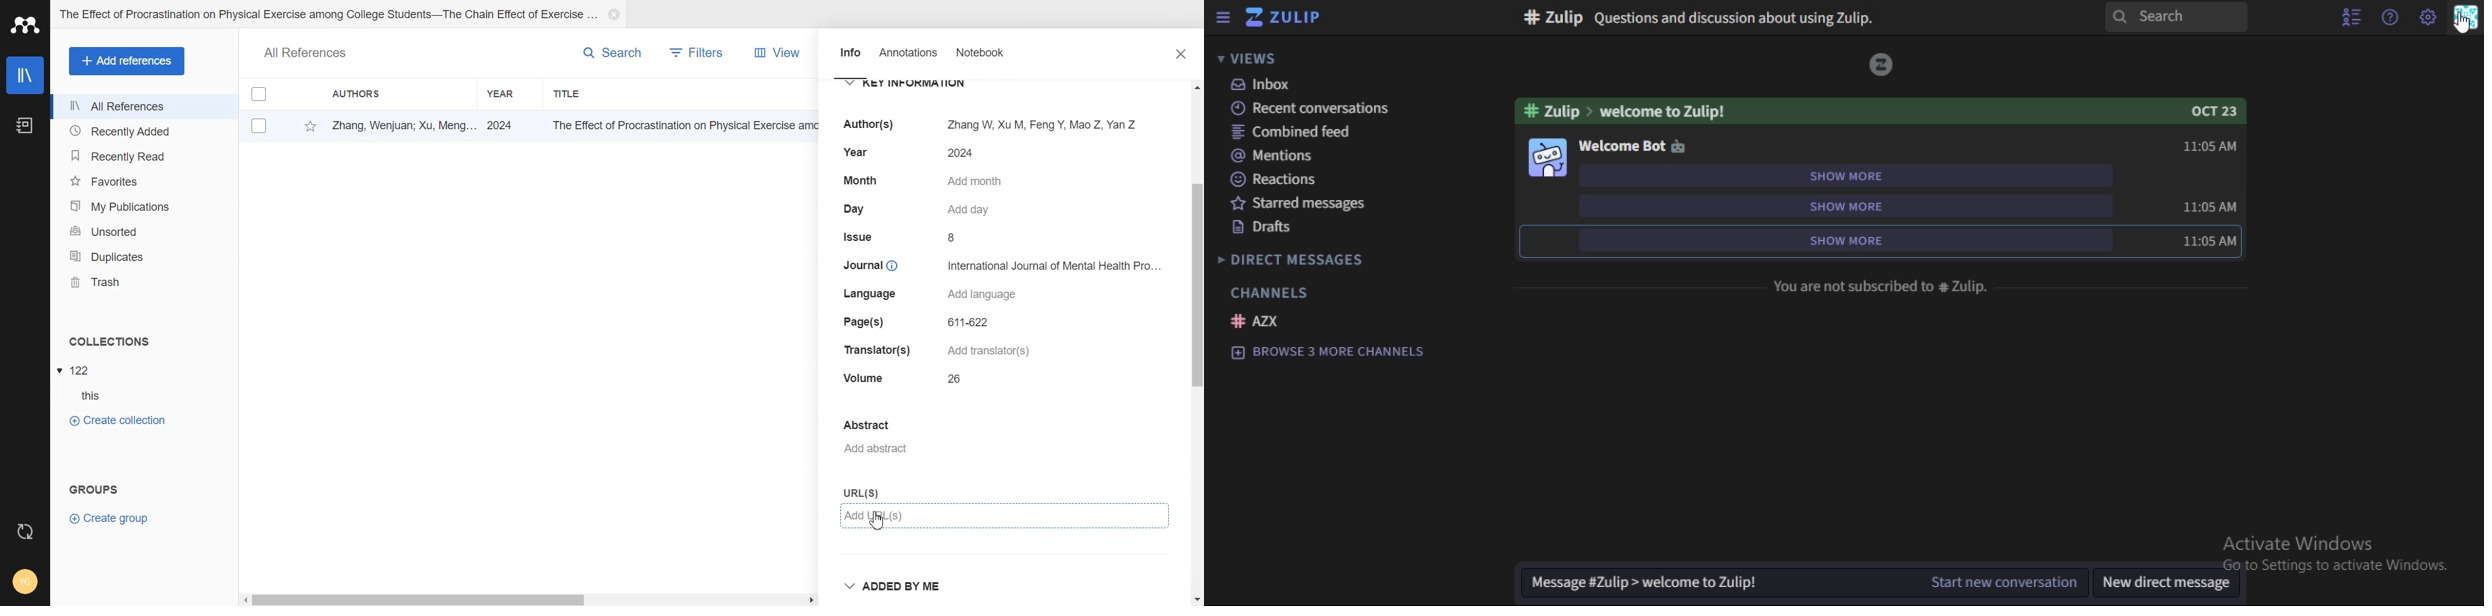 The width and height of the screenshot is (2492, 616). What do you see at coordinates (907, 379) in the screenshot?
I see `Volume 26` at bounding box center [907, 379].